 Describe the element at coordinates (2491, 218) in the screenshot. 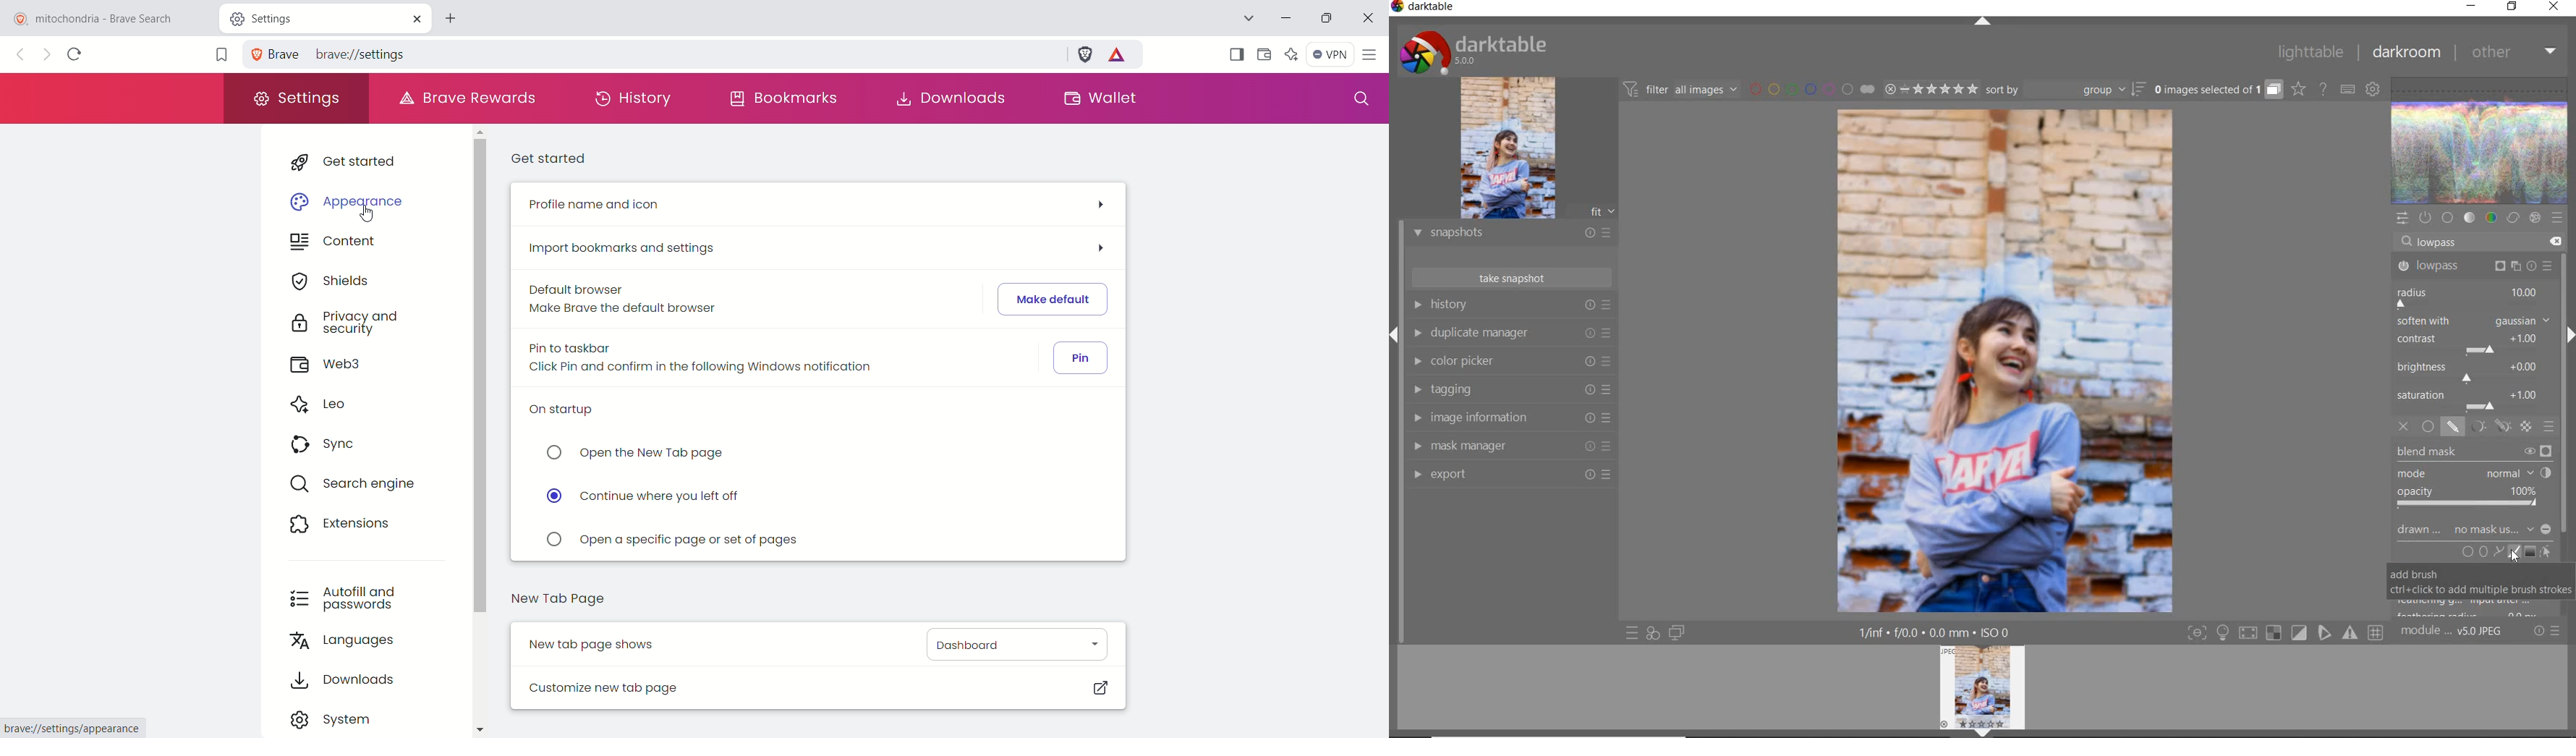

I see `color` at that location.